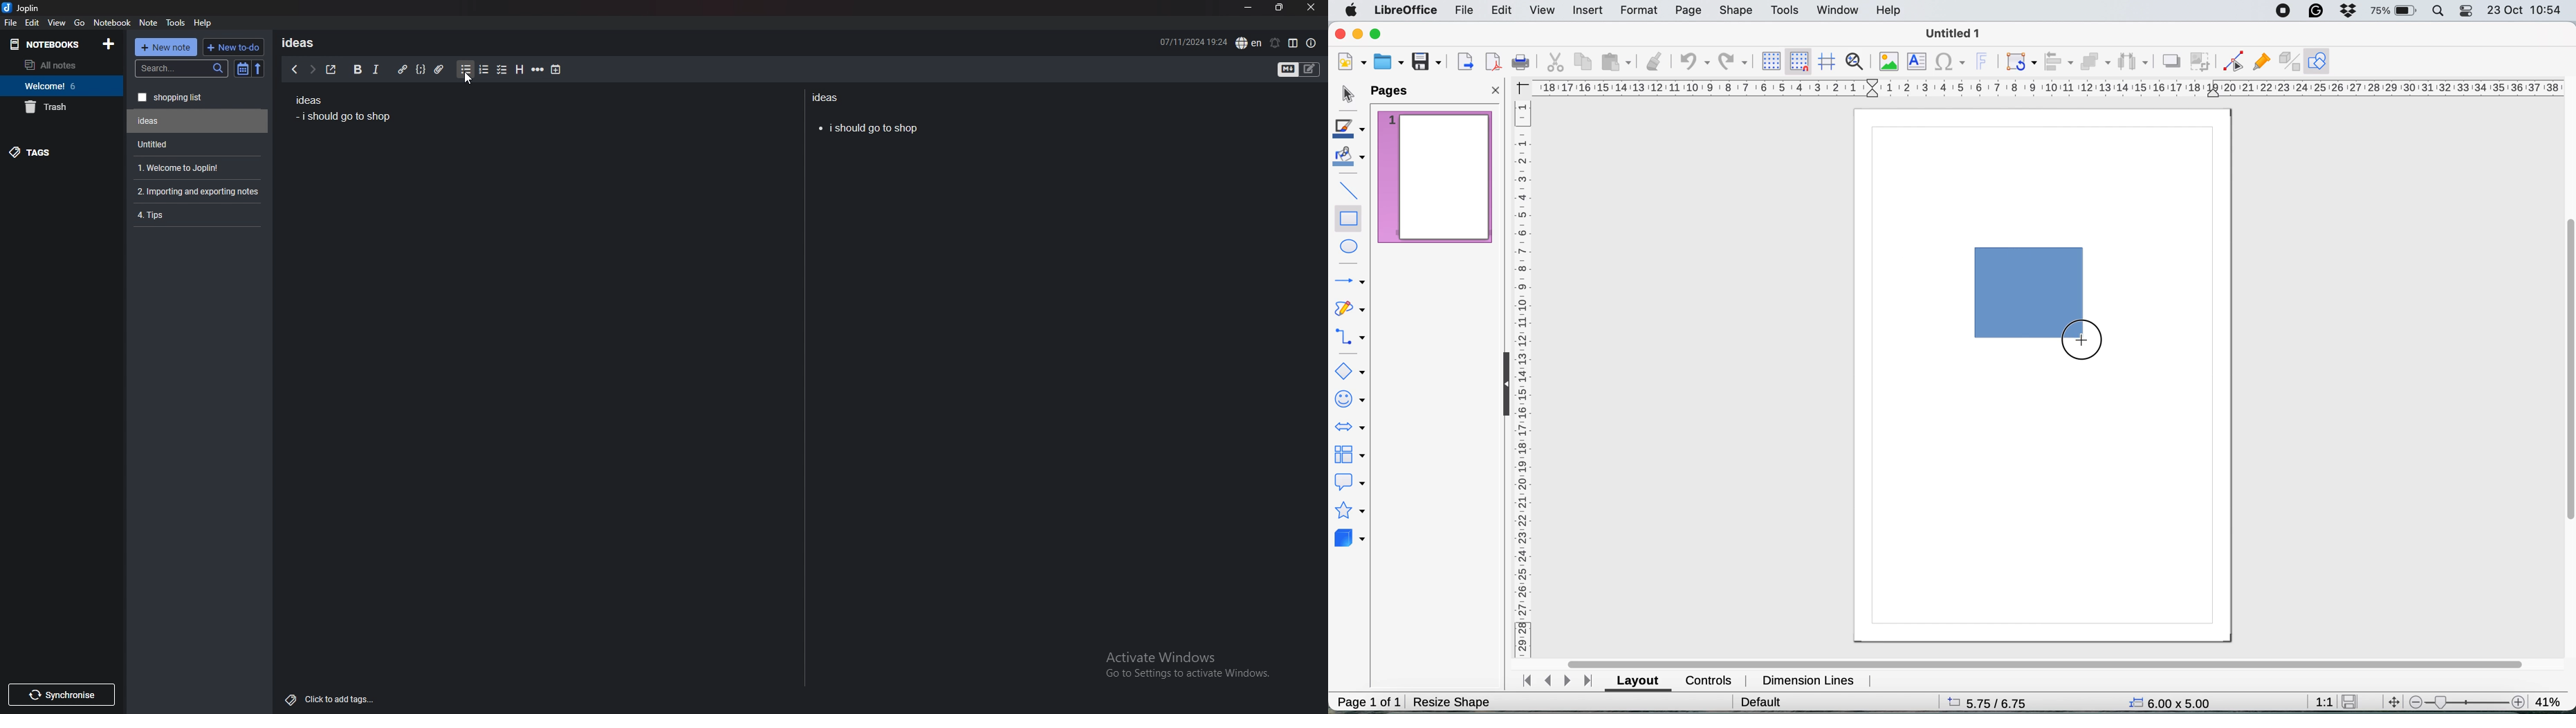 This screenshot has width=2576, height=728. I want to click on stars and banners, so click(1349, 511).